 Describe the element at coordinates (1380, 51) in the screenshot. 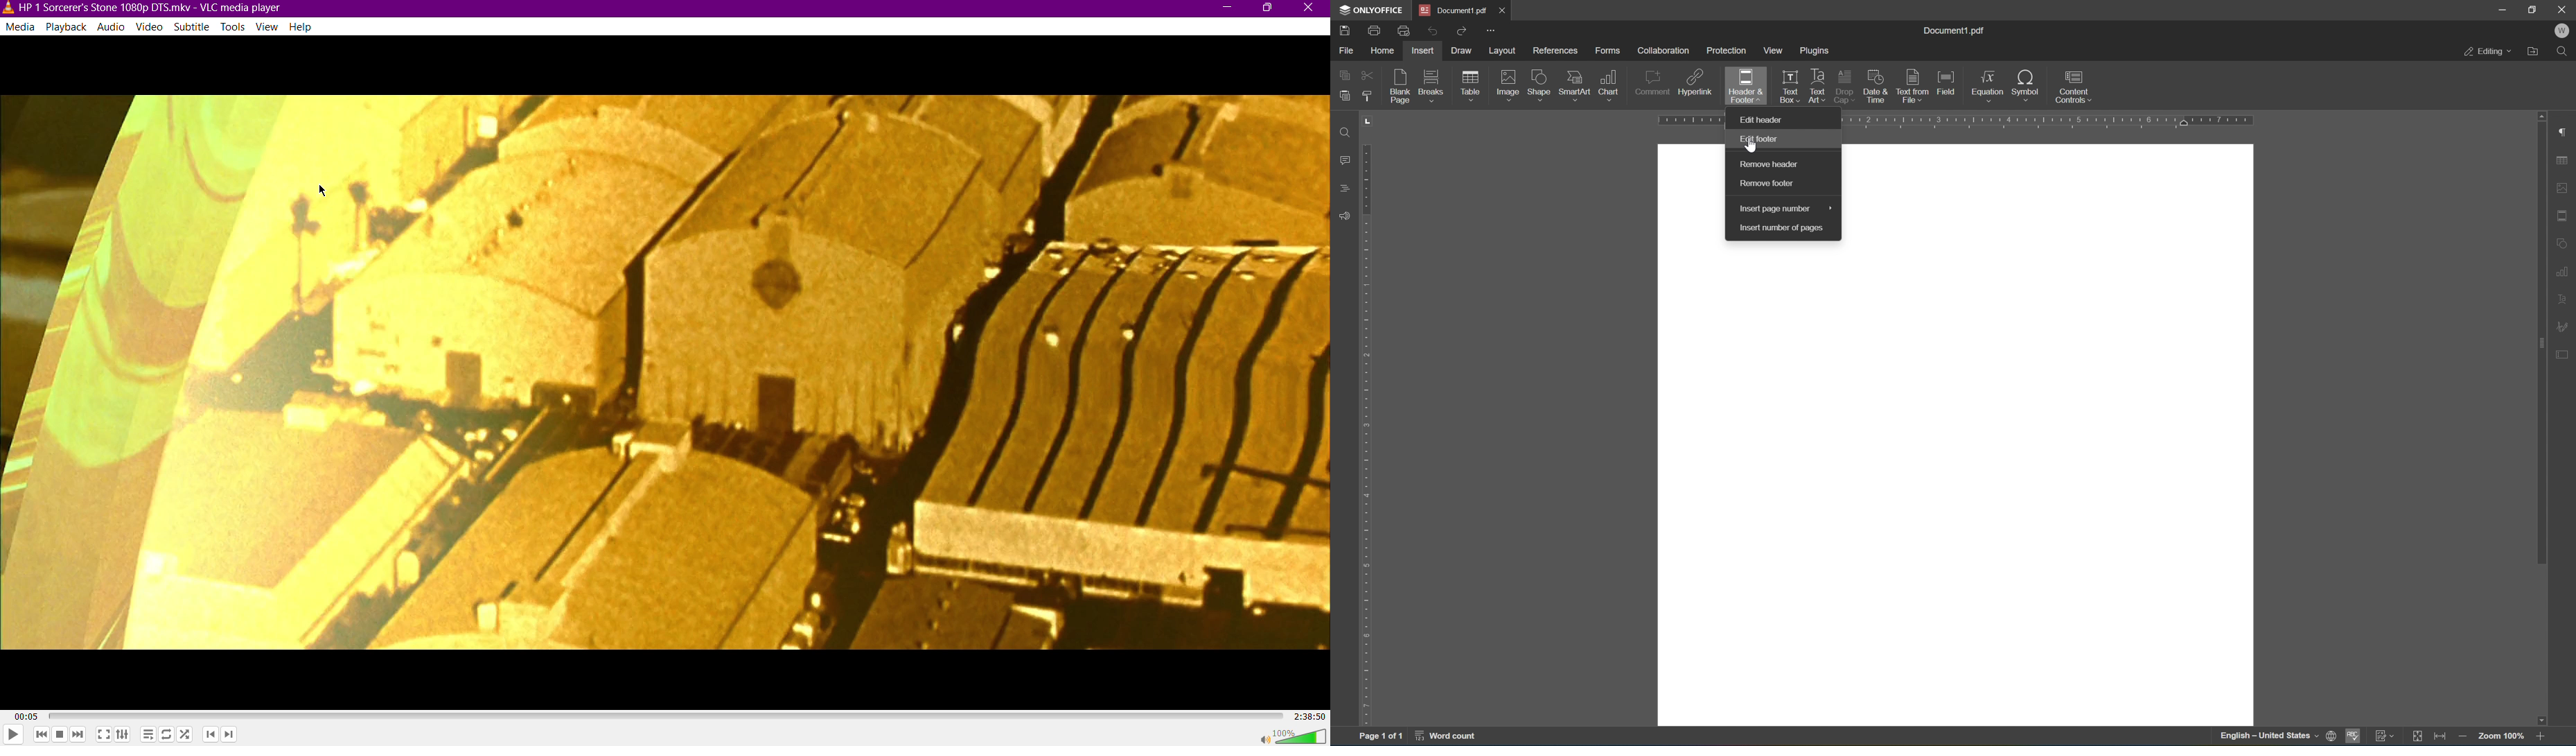

I see `home` at that location.